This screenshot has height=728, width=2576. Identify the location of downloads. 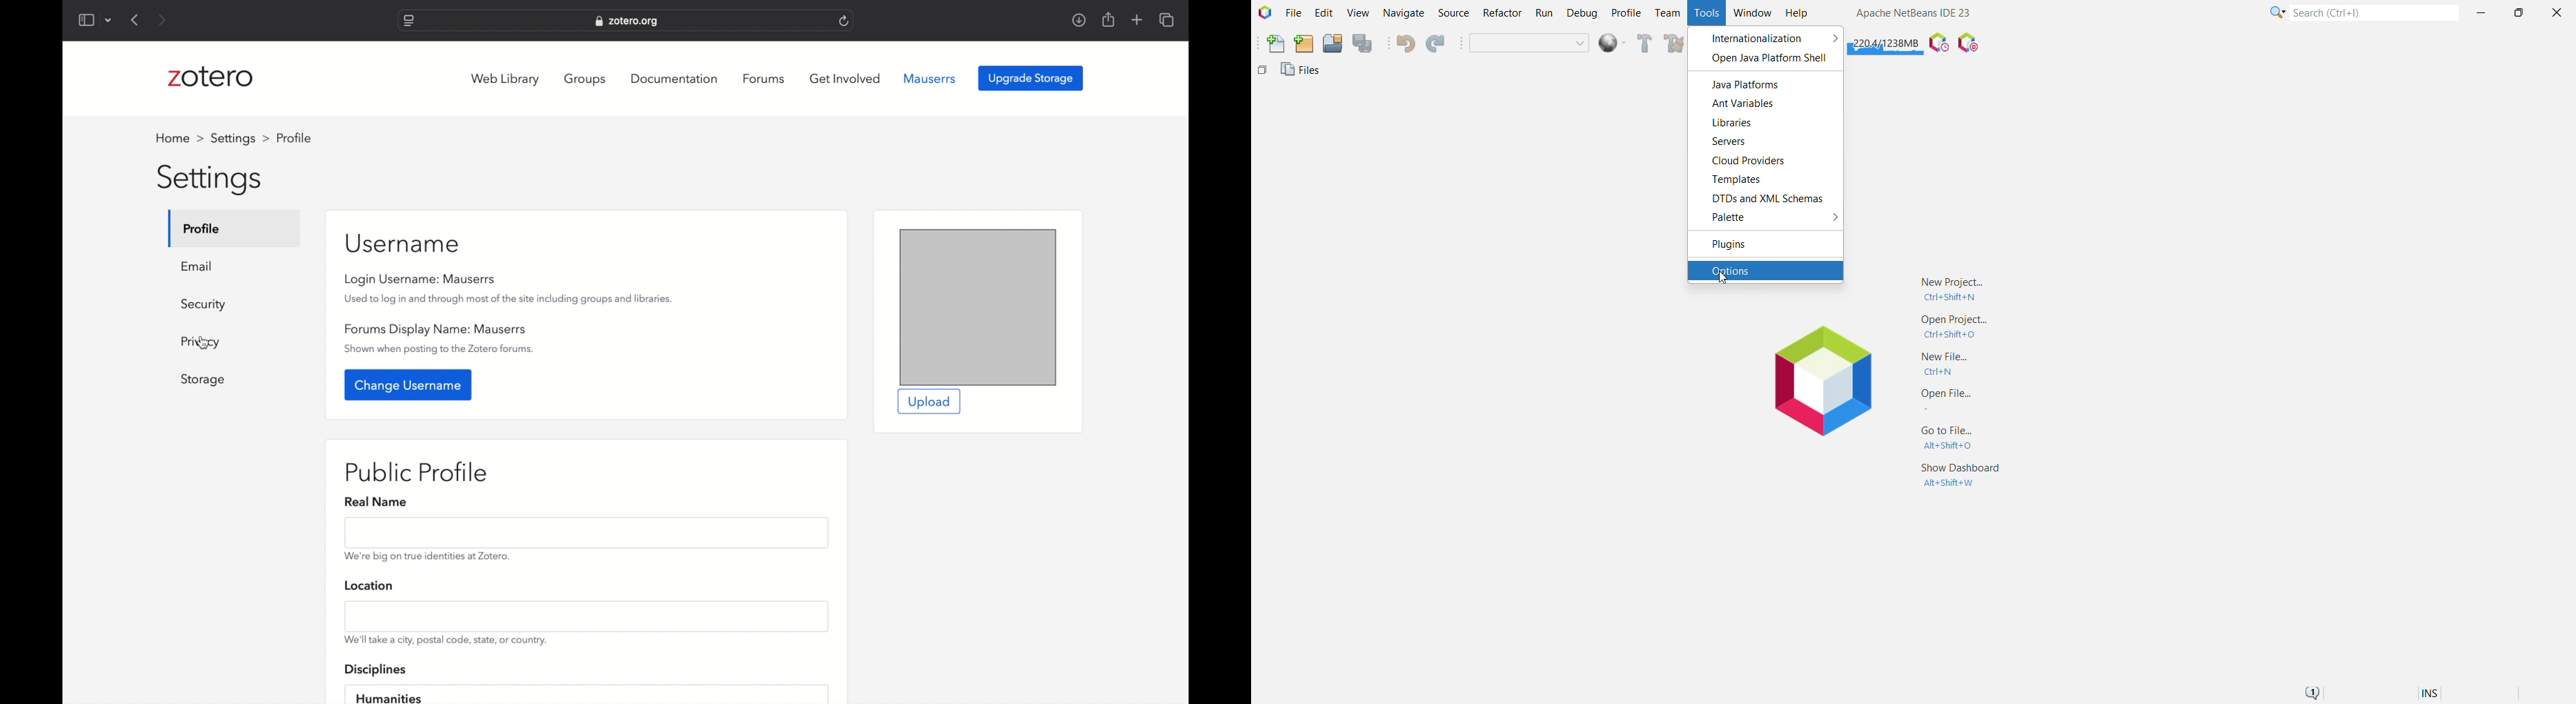
(1079, 21).